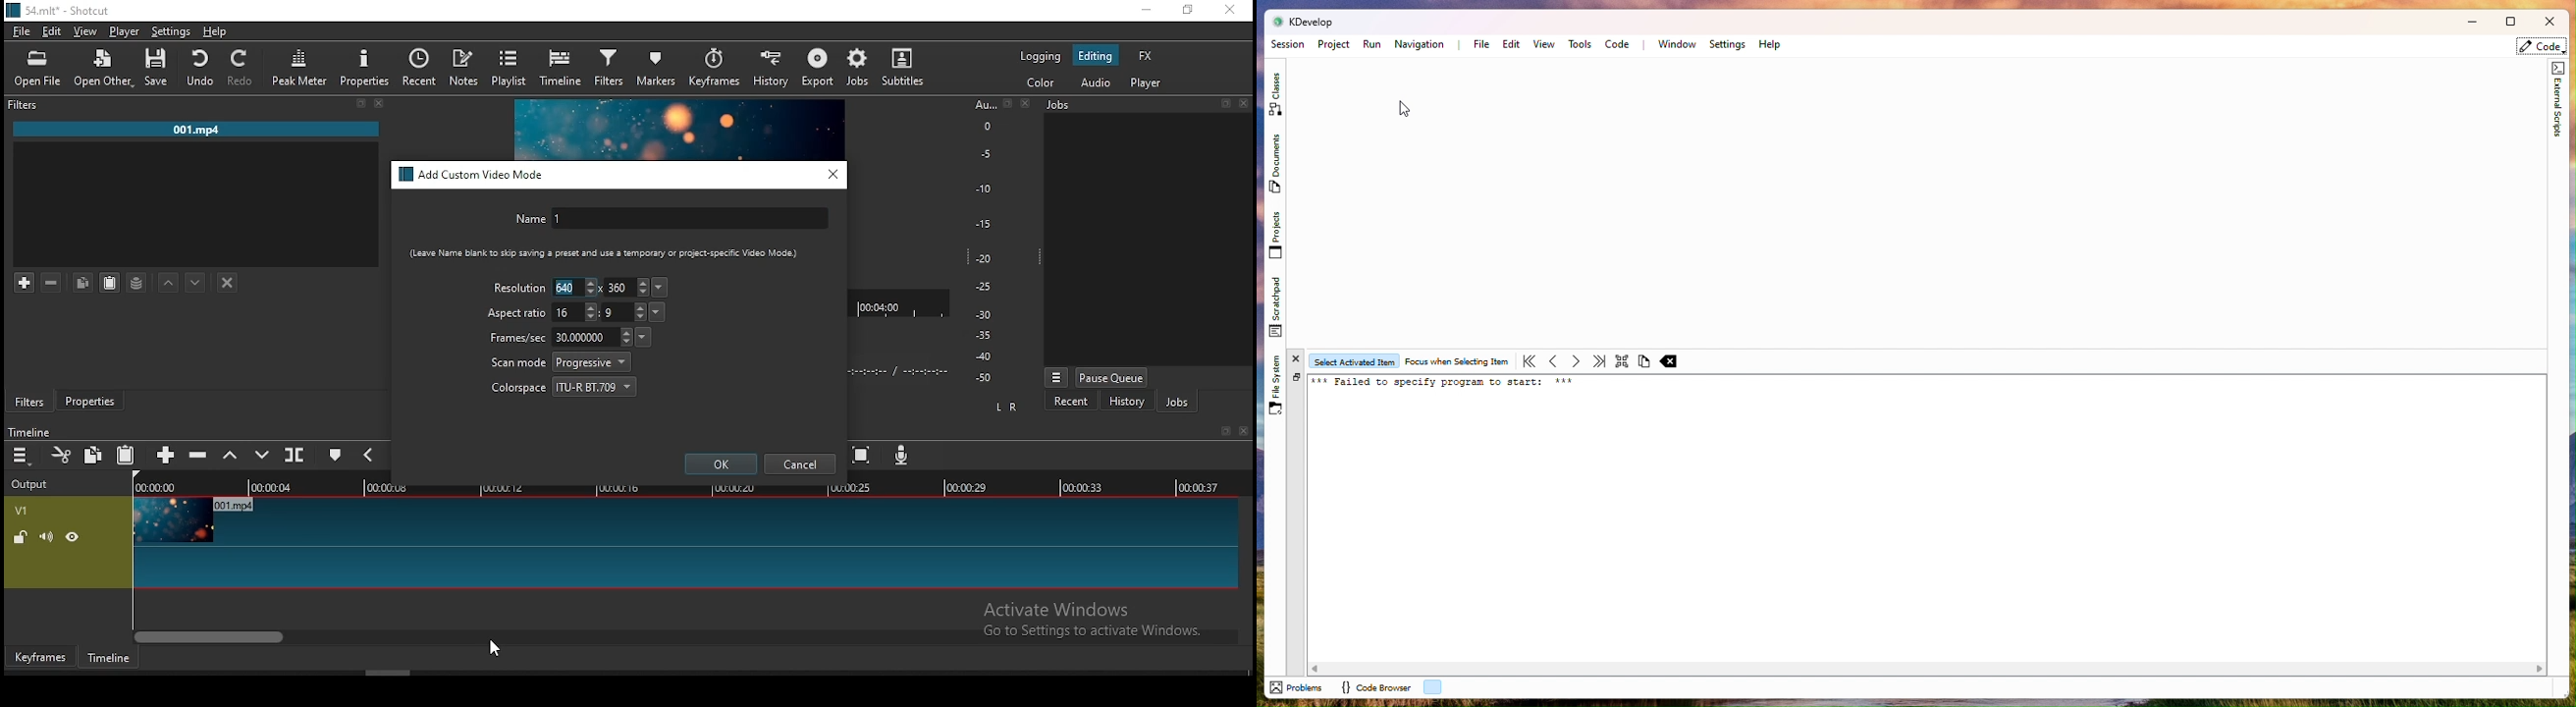 Image resolution: width=2576 pixels, height=728 pixels. Describe the element at coordinates (22, 33) in the screenshot. I see `file` at that location.